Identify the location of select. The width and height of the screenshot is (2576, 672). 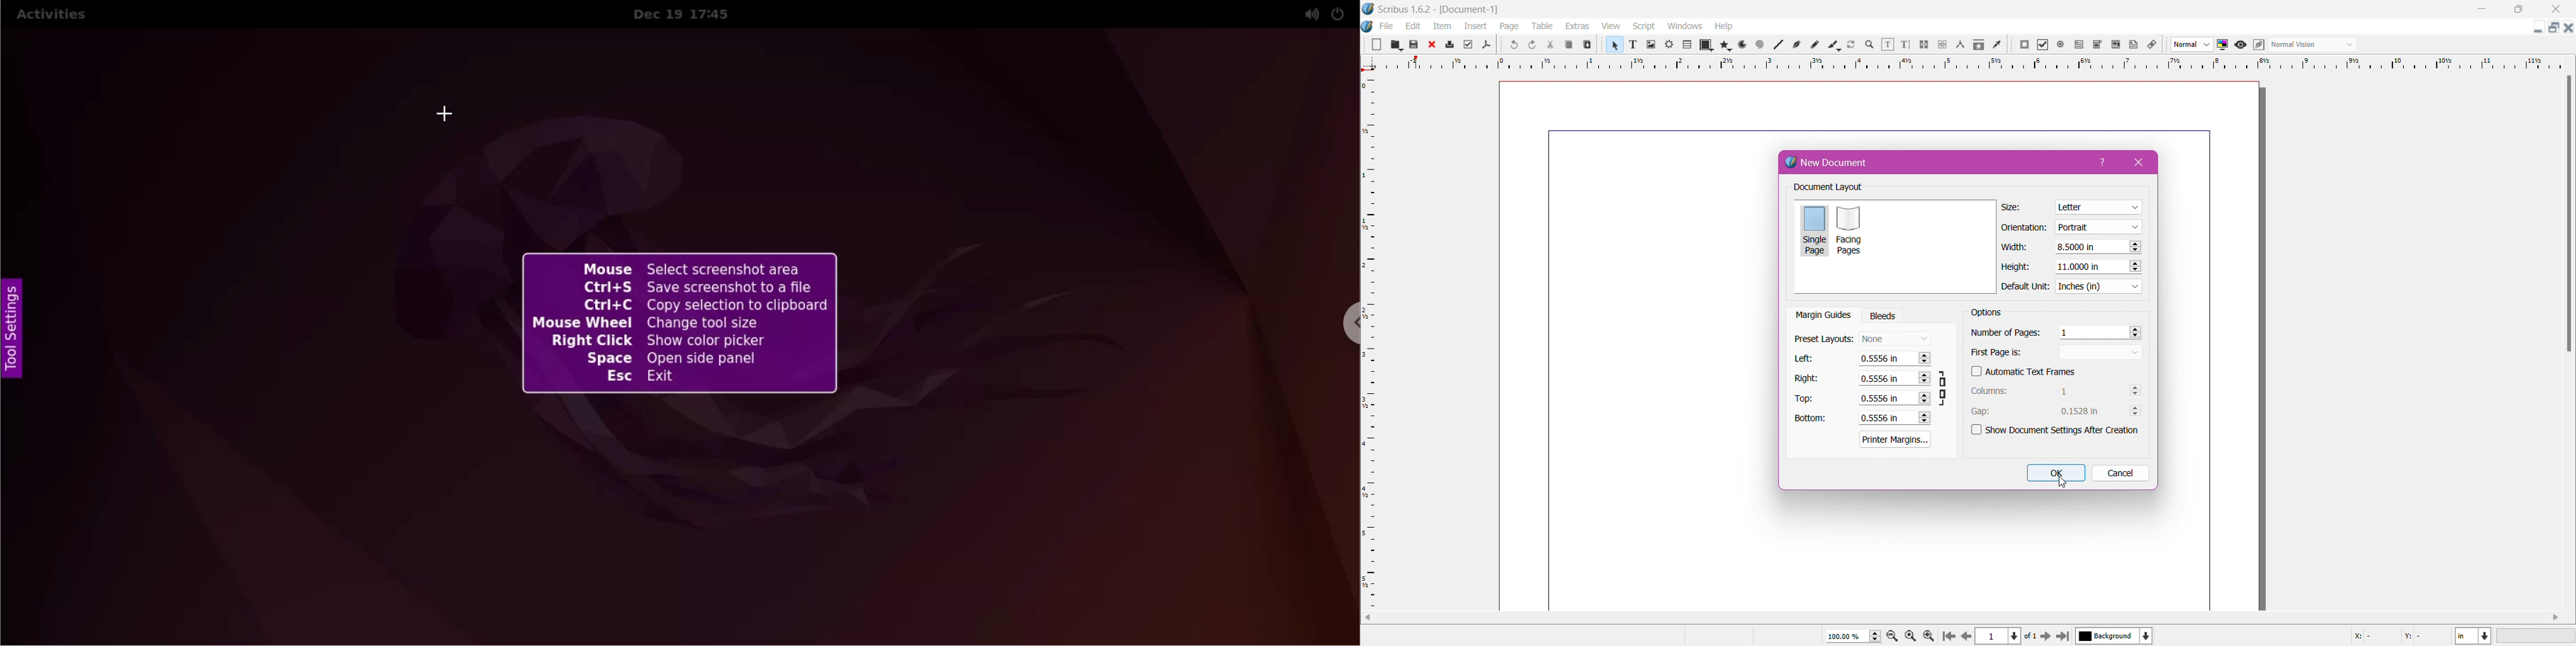
(1612, 44).